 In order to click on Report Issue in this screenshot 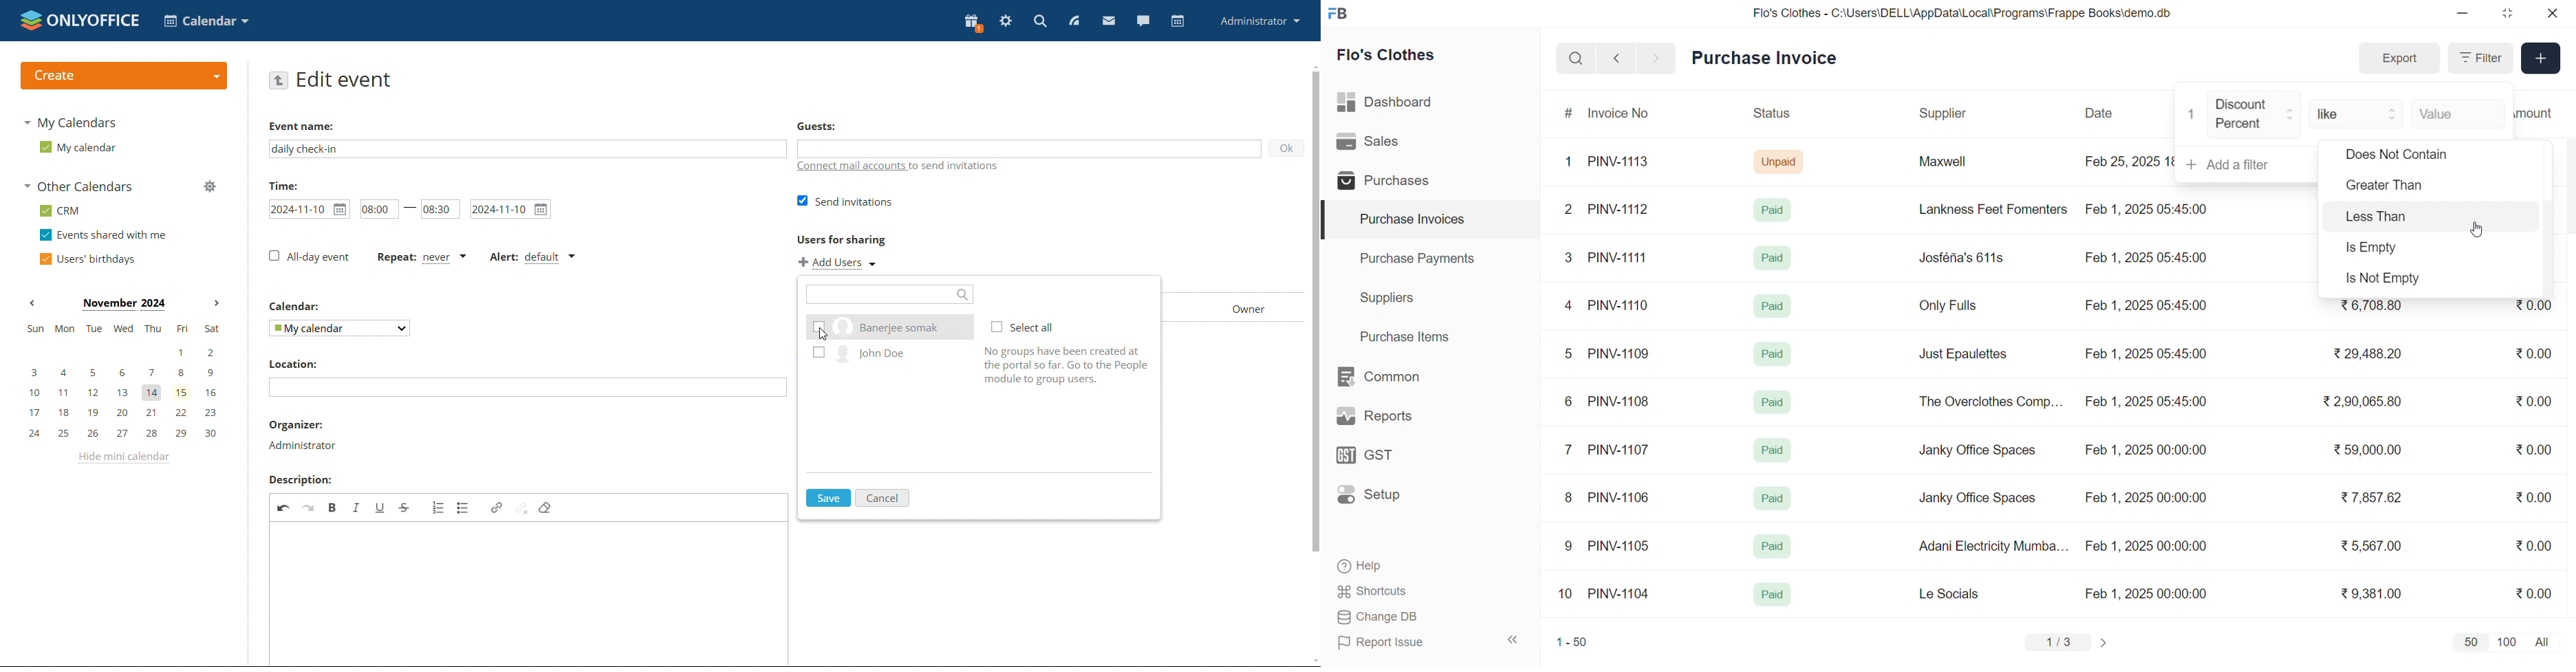, I will do `click(1402, 642)`.